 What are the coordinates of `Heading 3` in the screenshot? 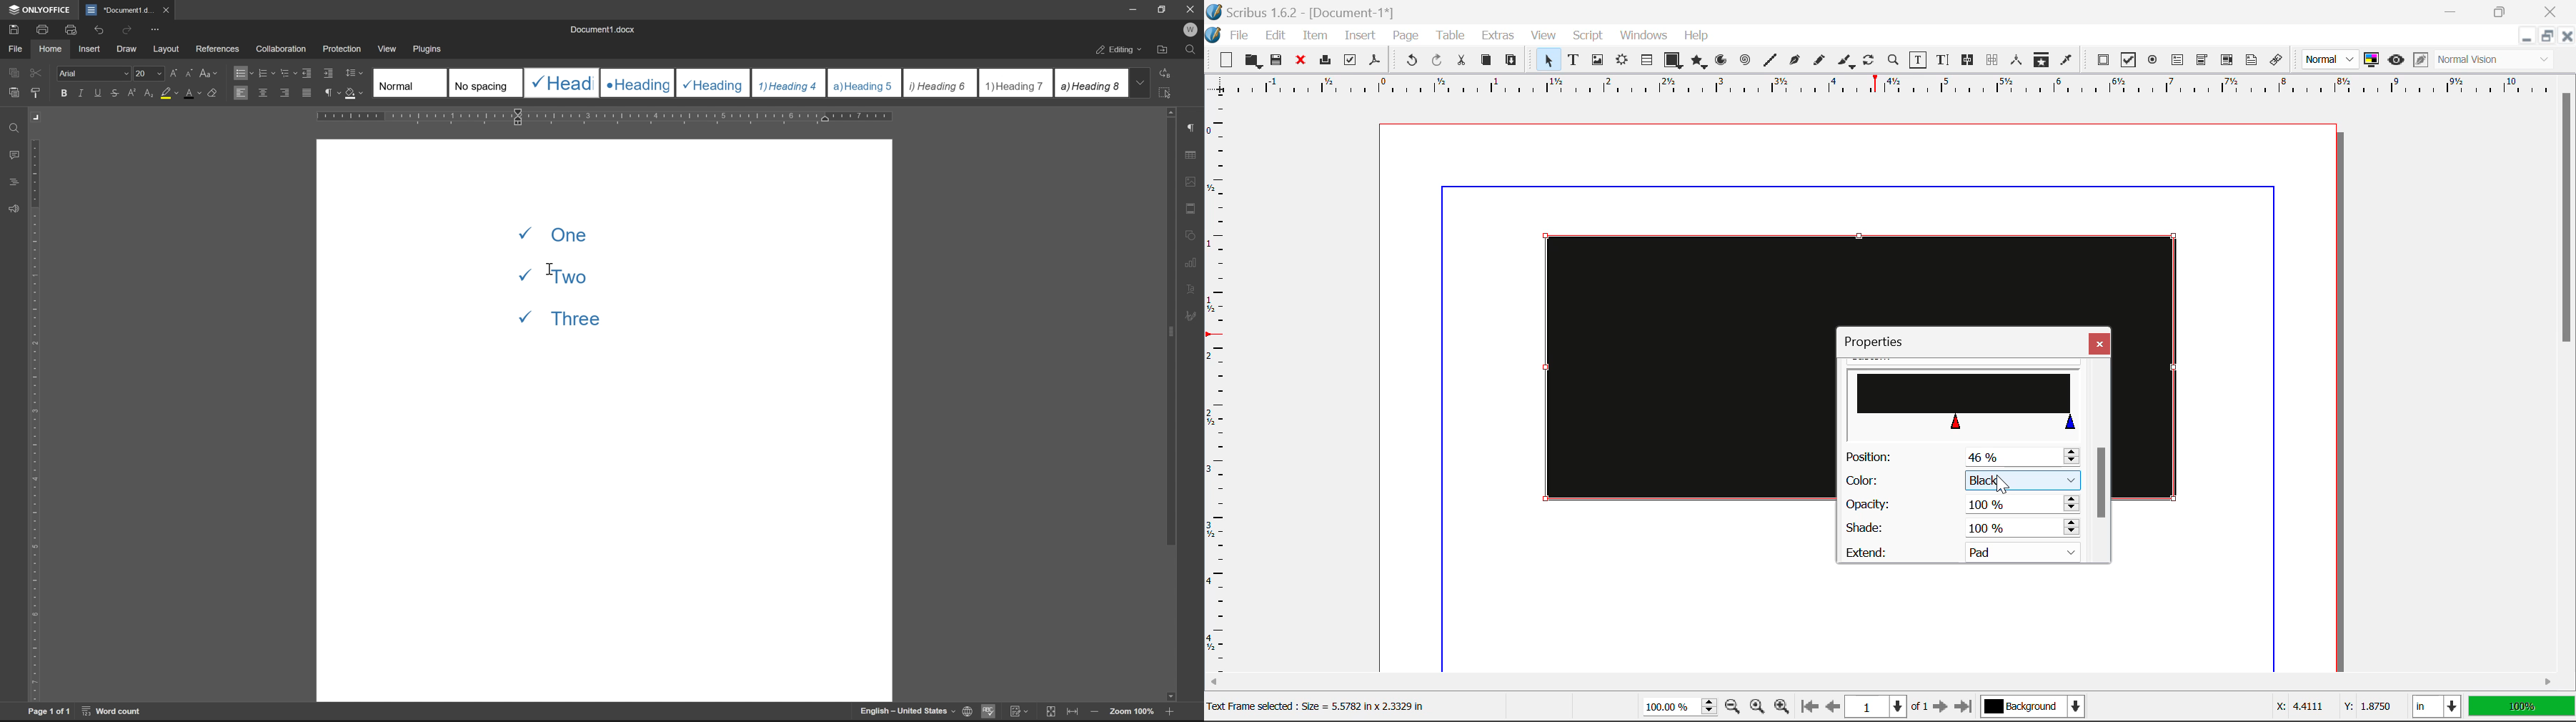 It's located at (714, 83).